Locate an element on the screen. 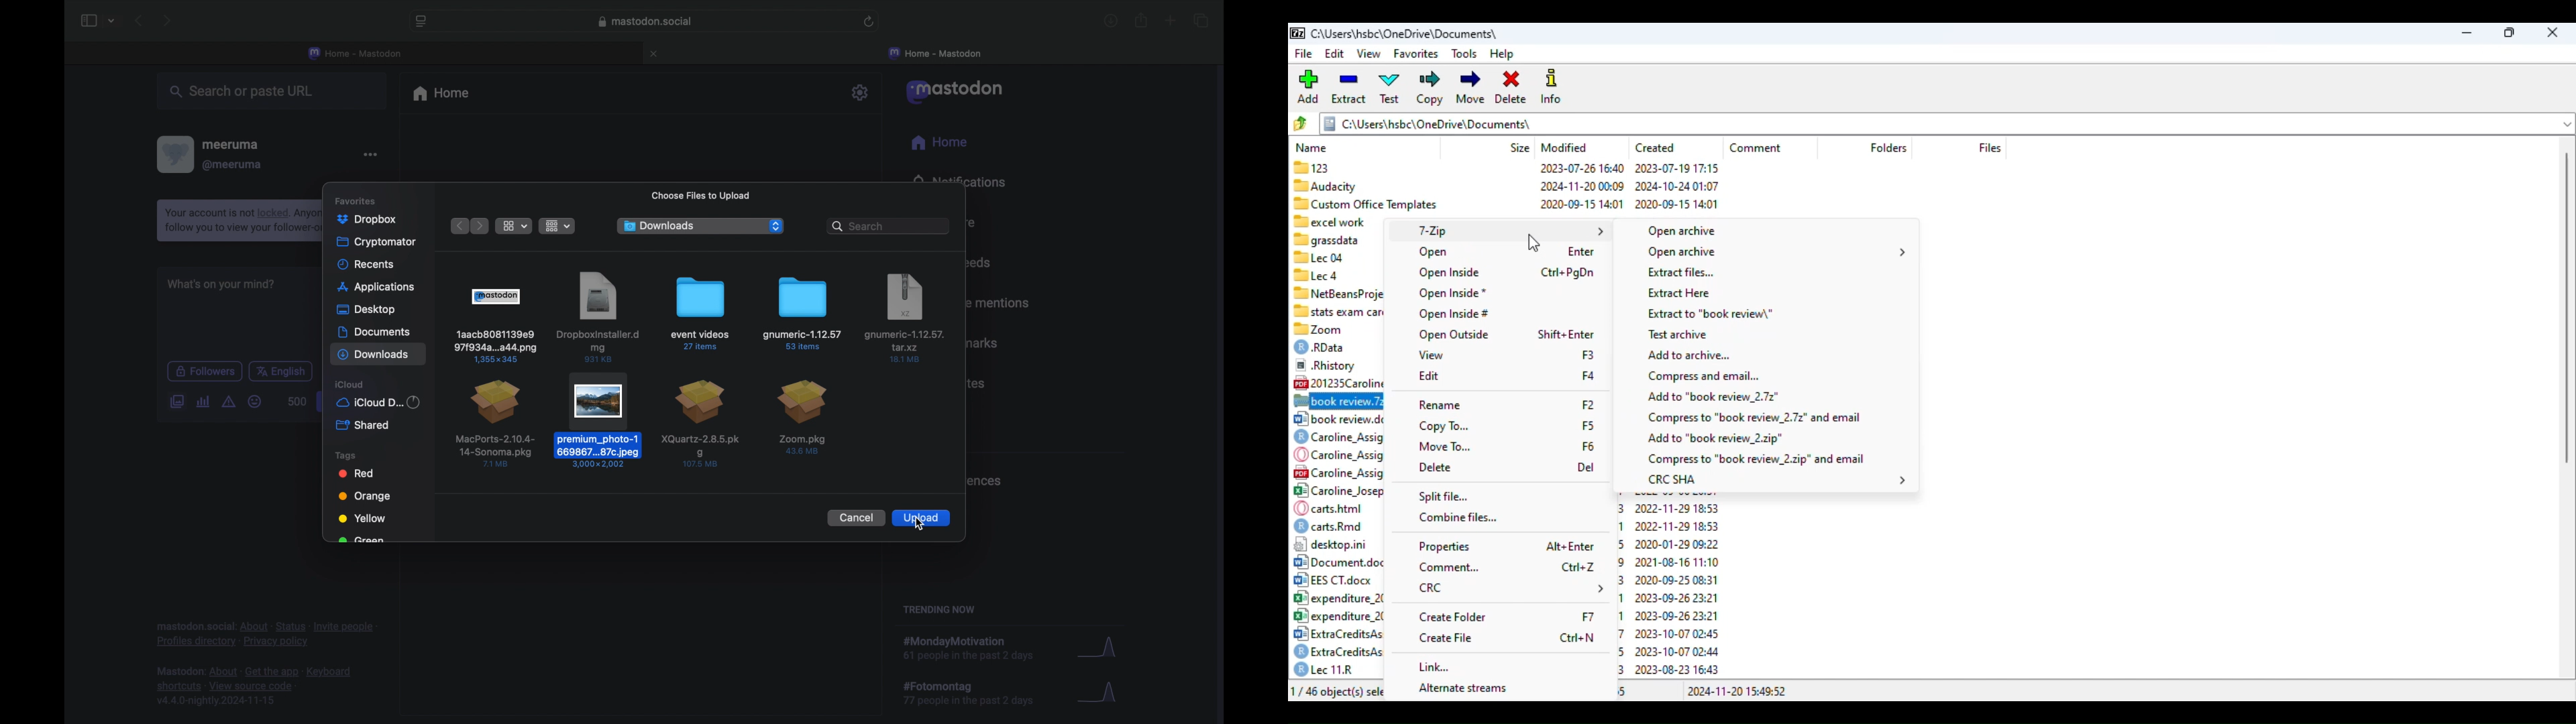 The width and height of the screenshot is (2576, 728). minimize is located at coordinates (2468, 34).